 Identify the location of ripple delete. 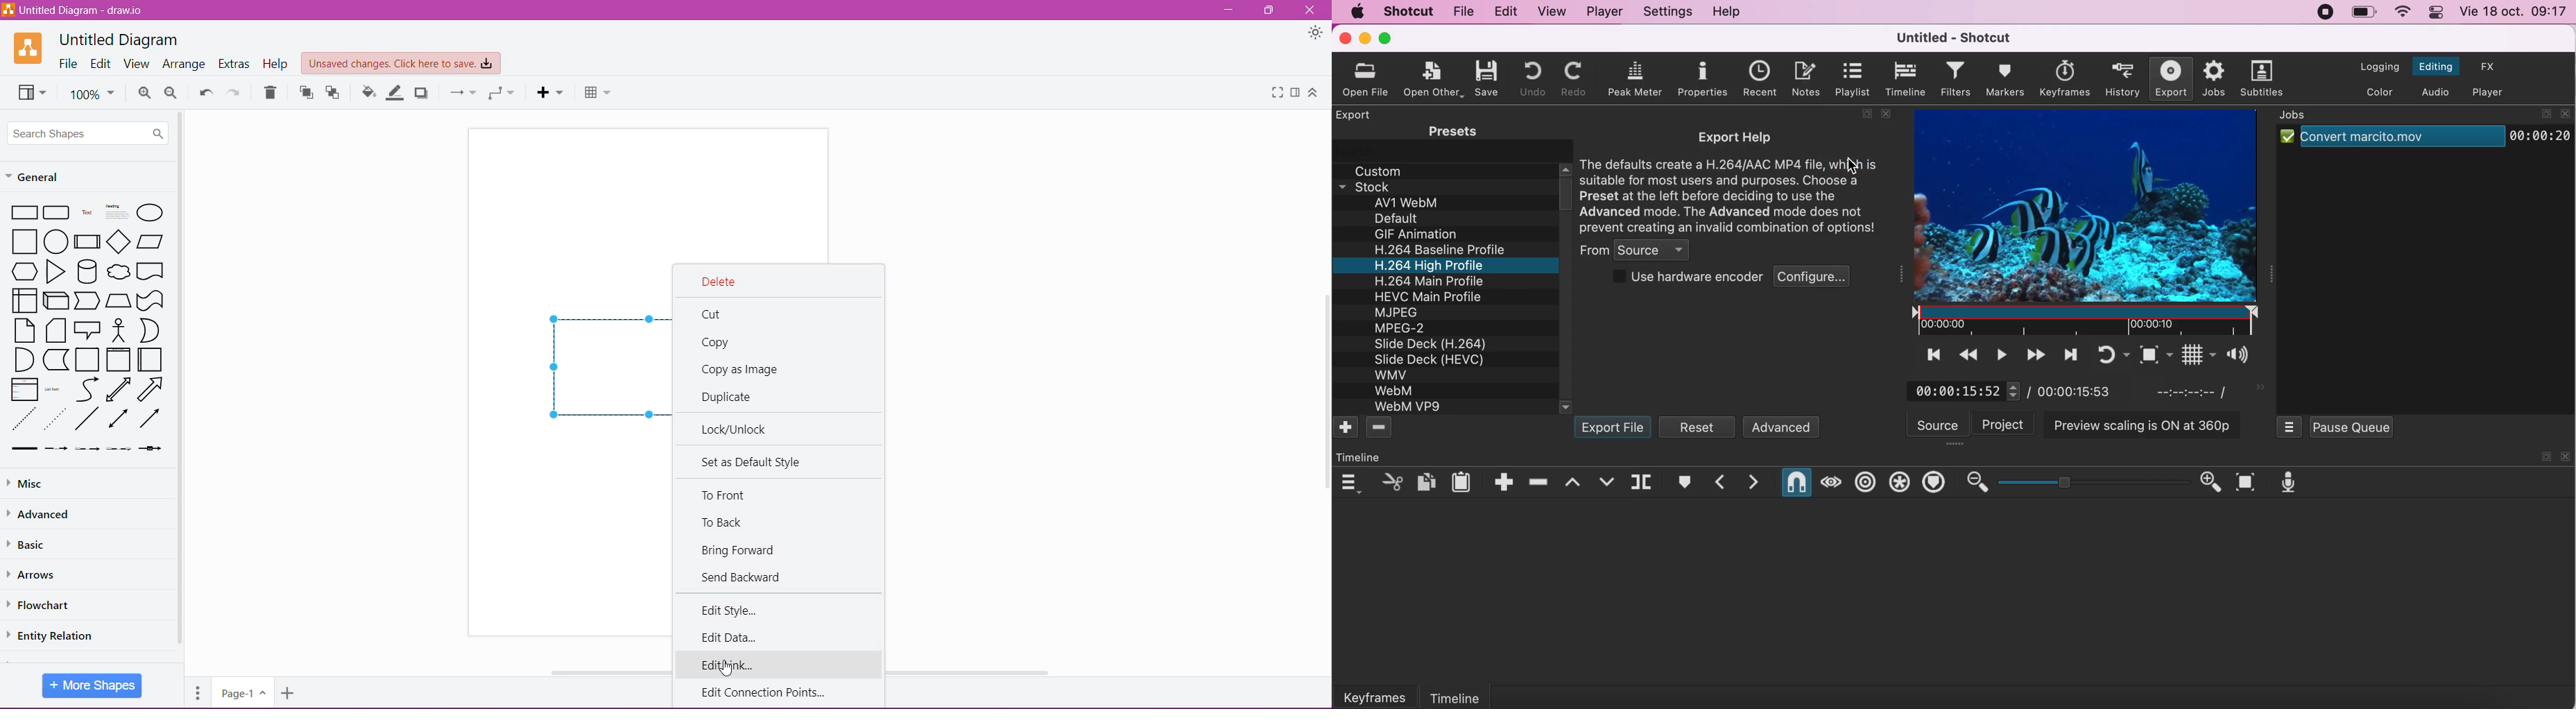
(1540, 481).